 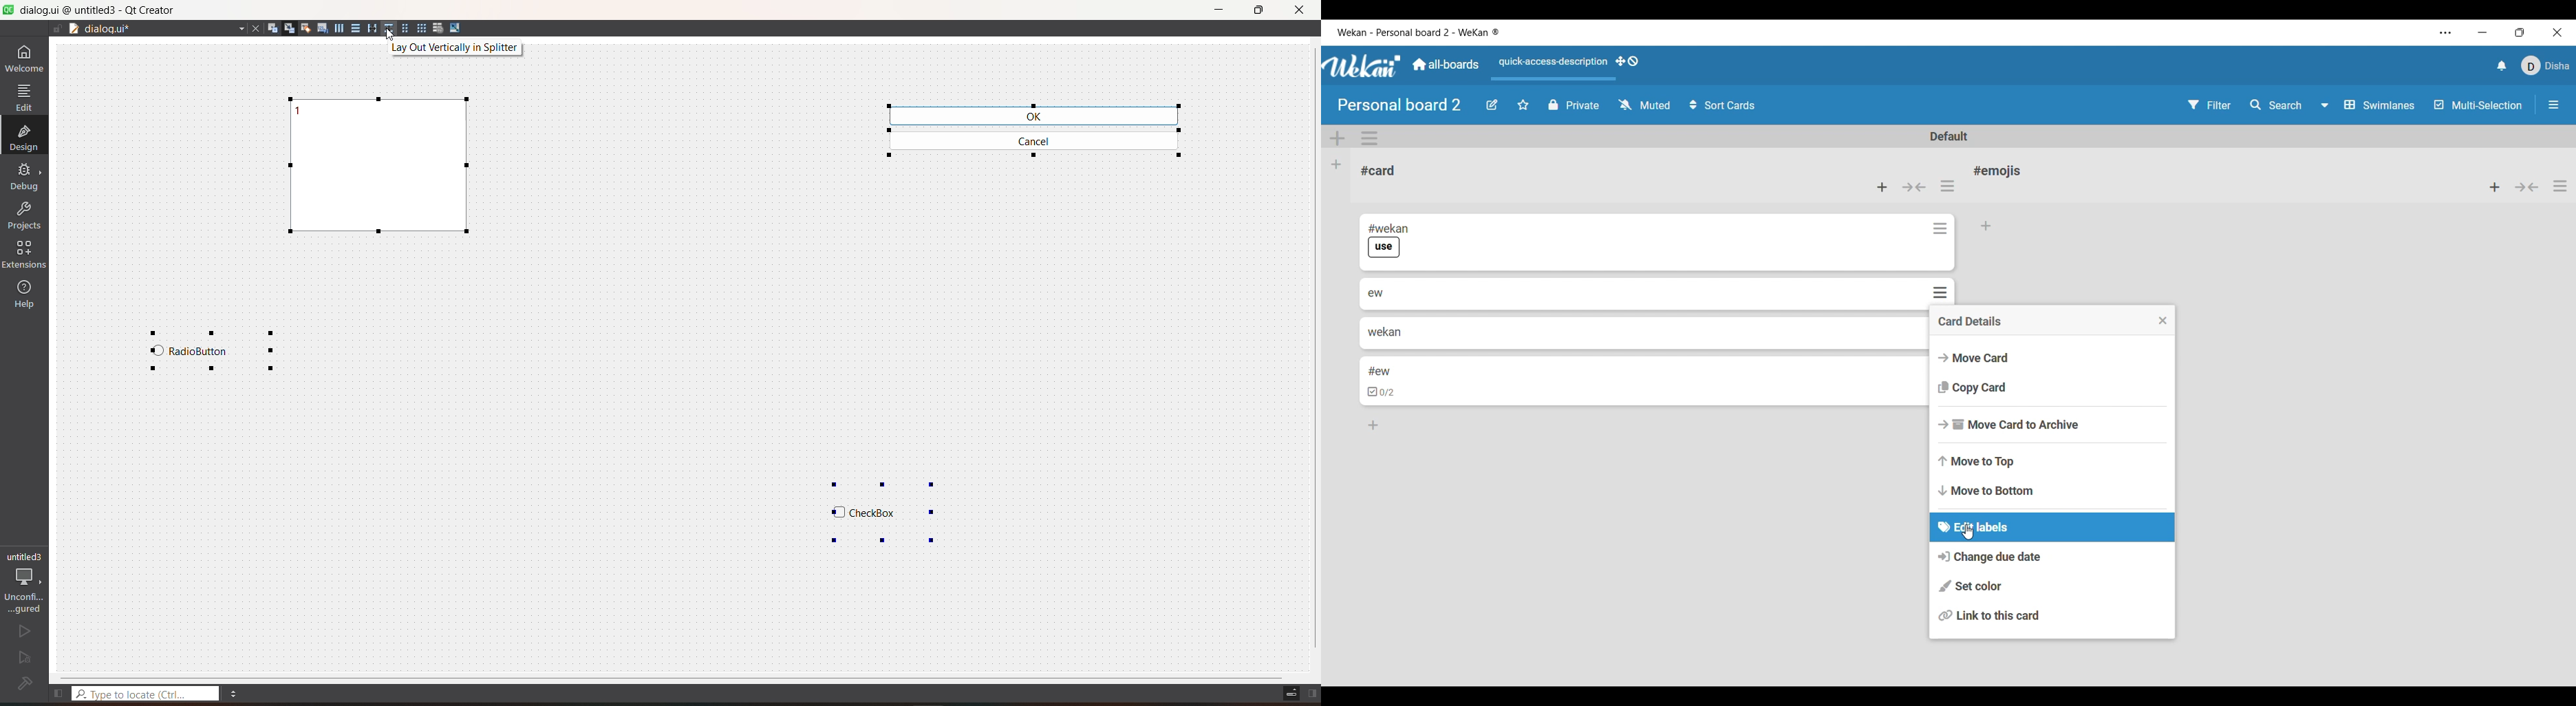 What do you see at coordinates (1399, 105) in the screenshot?
I see `Board name` at bounding box center [1399, 105].